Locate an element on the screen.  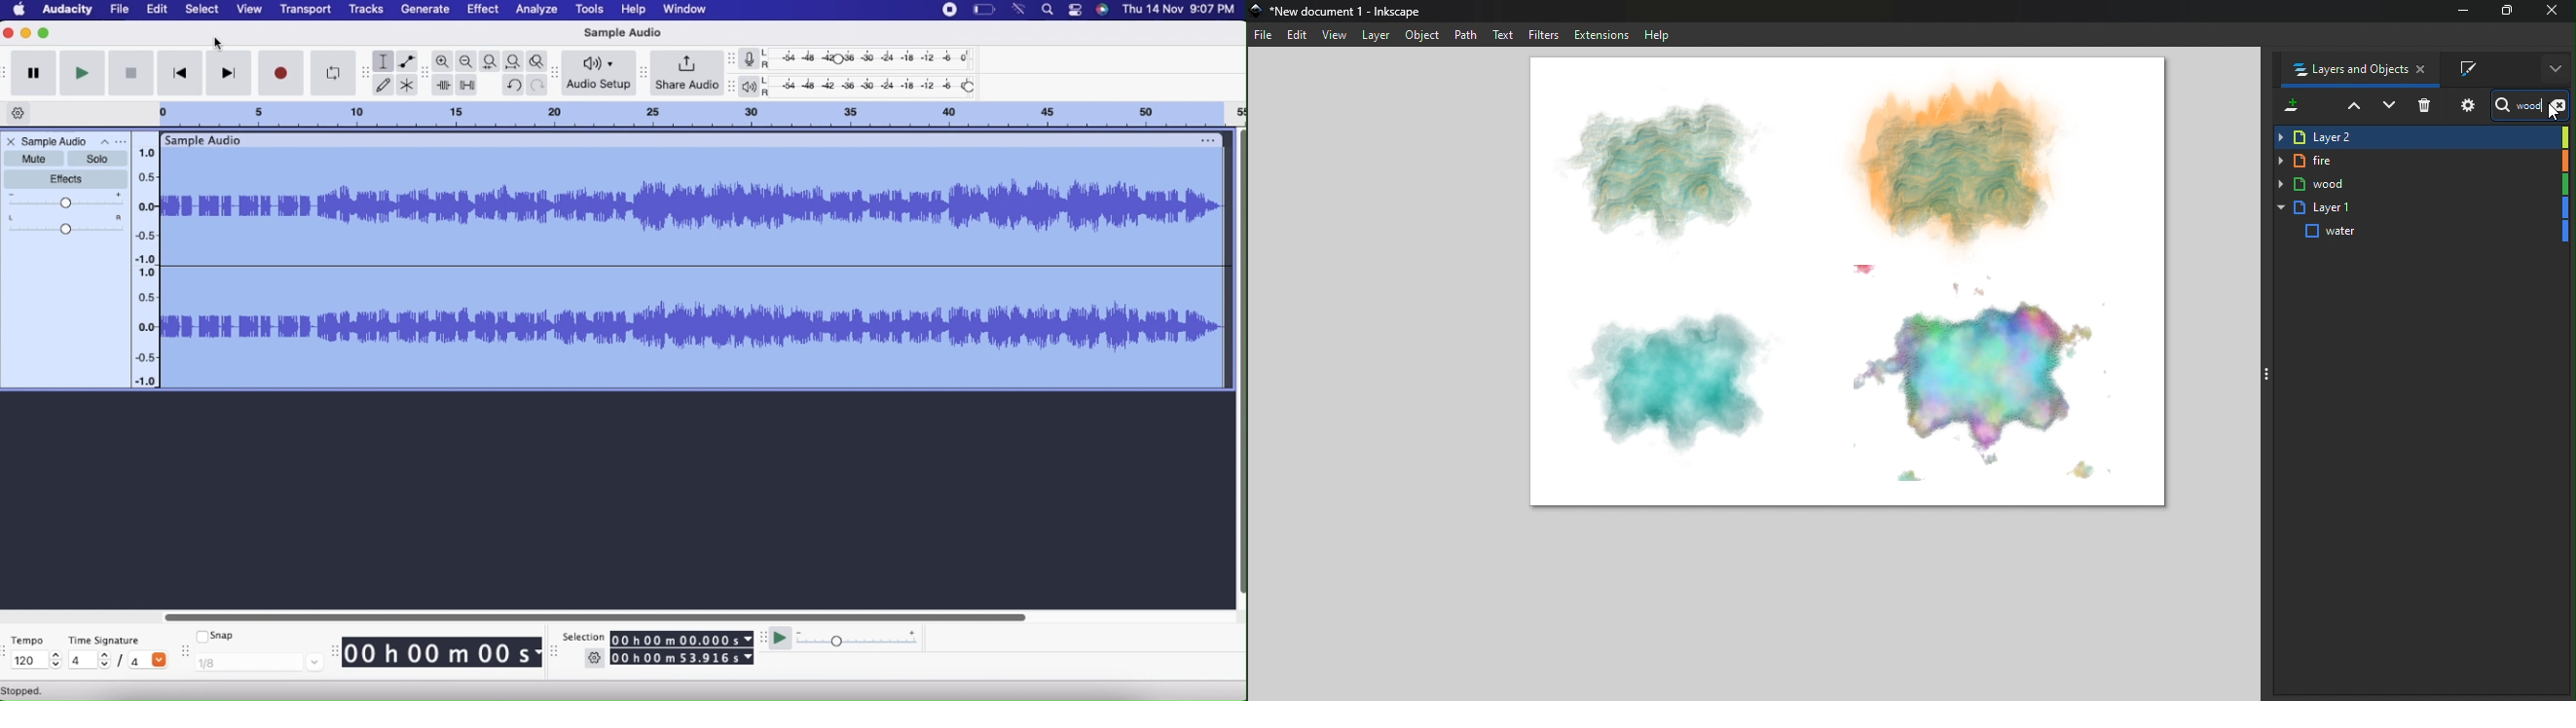
Object is located at coordinates (1423, 36).